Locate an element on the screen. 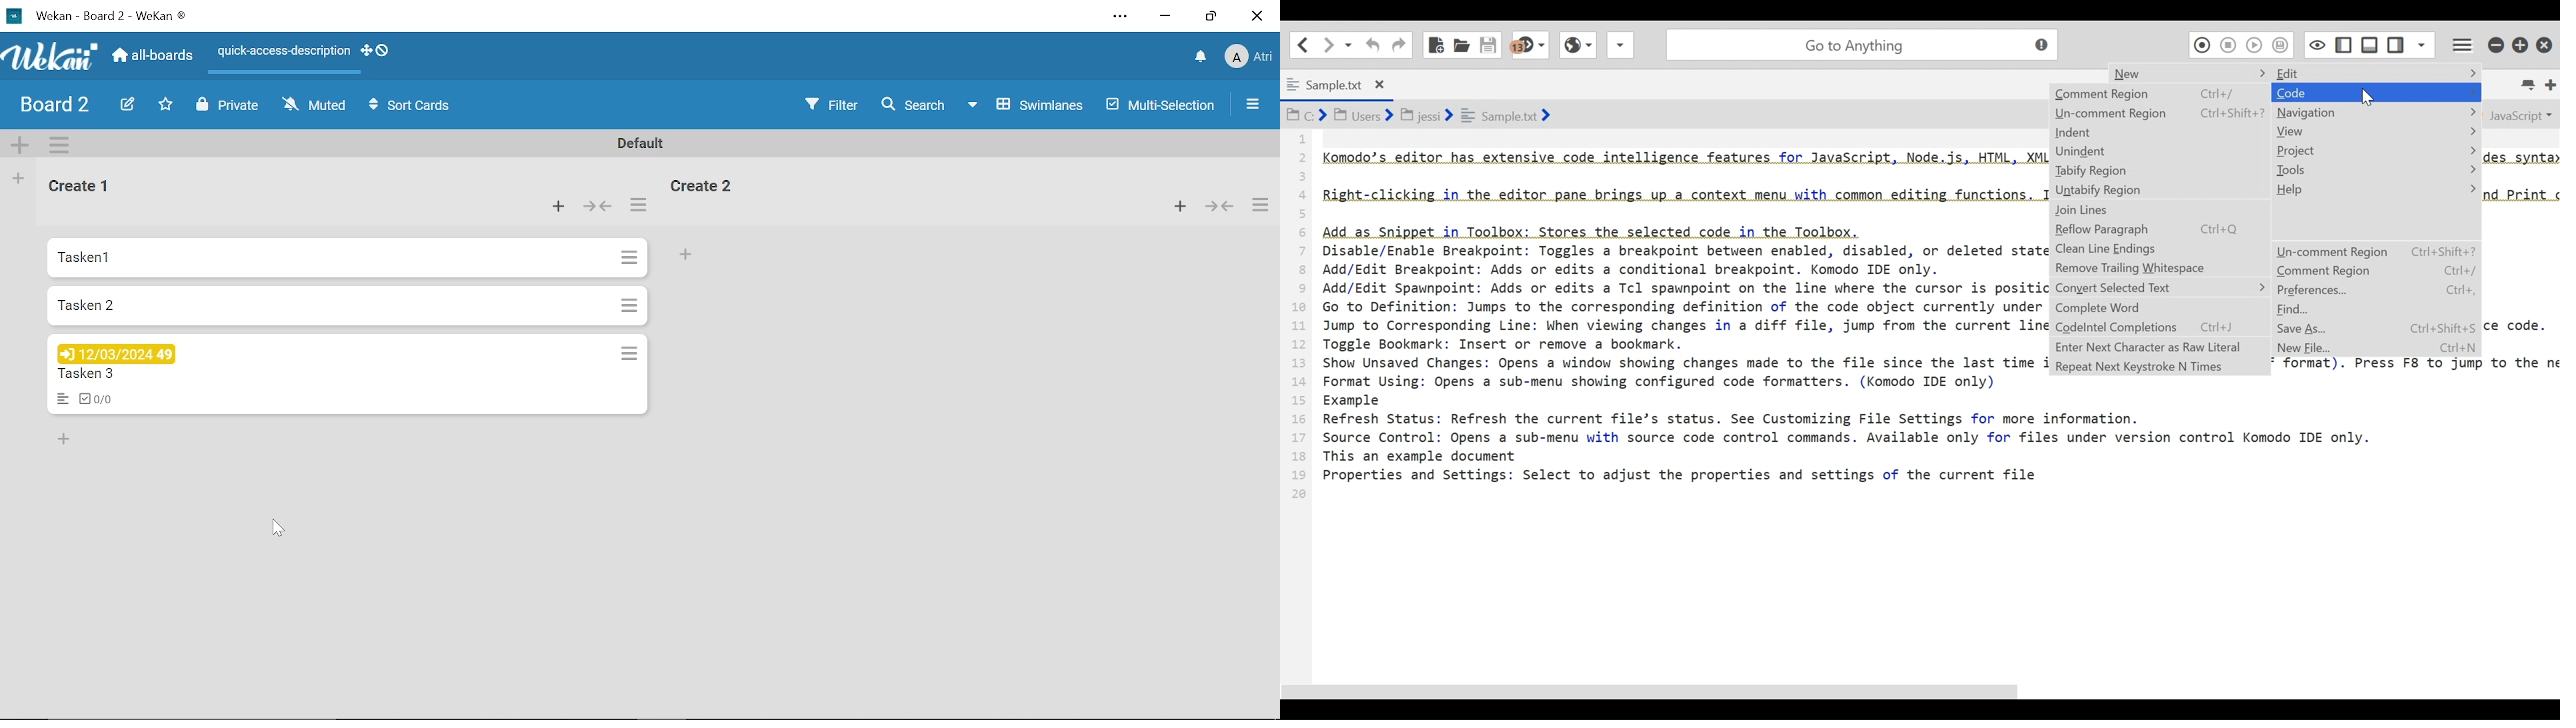 This screenshot has height=728, width=2576. New File is located at coordinates (1437, 43).